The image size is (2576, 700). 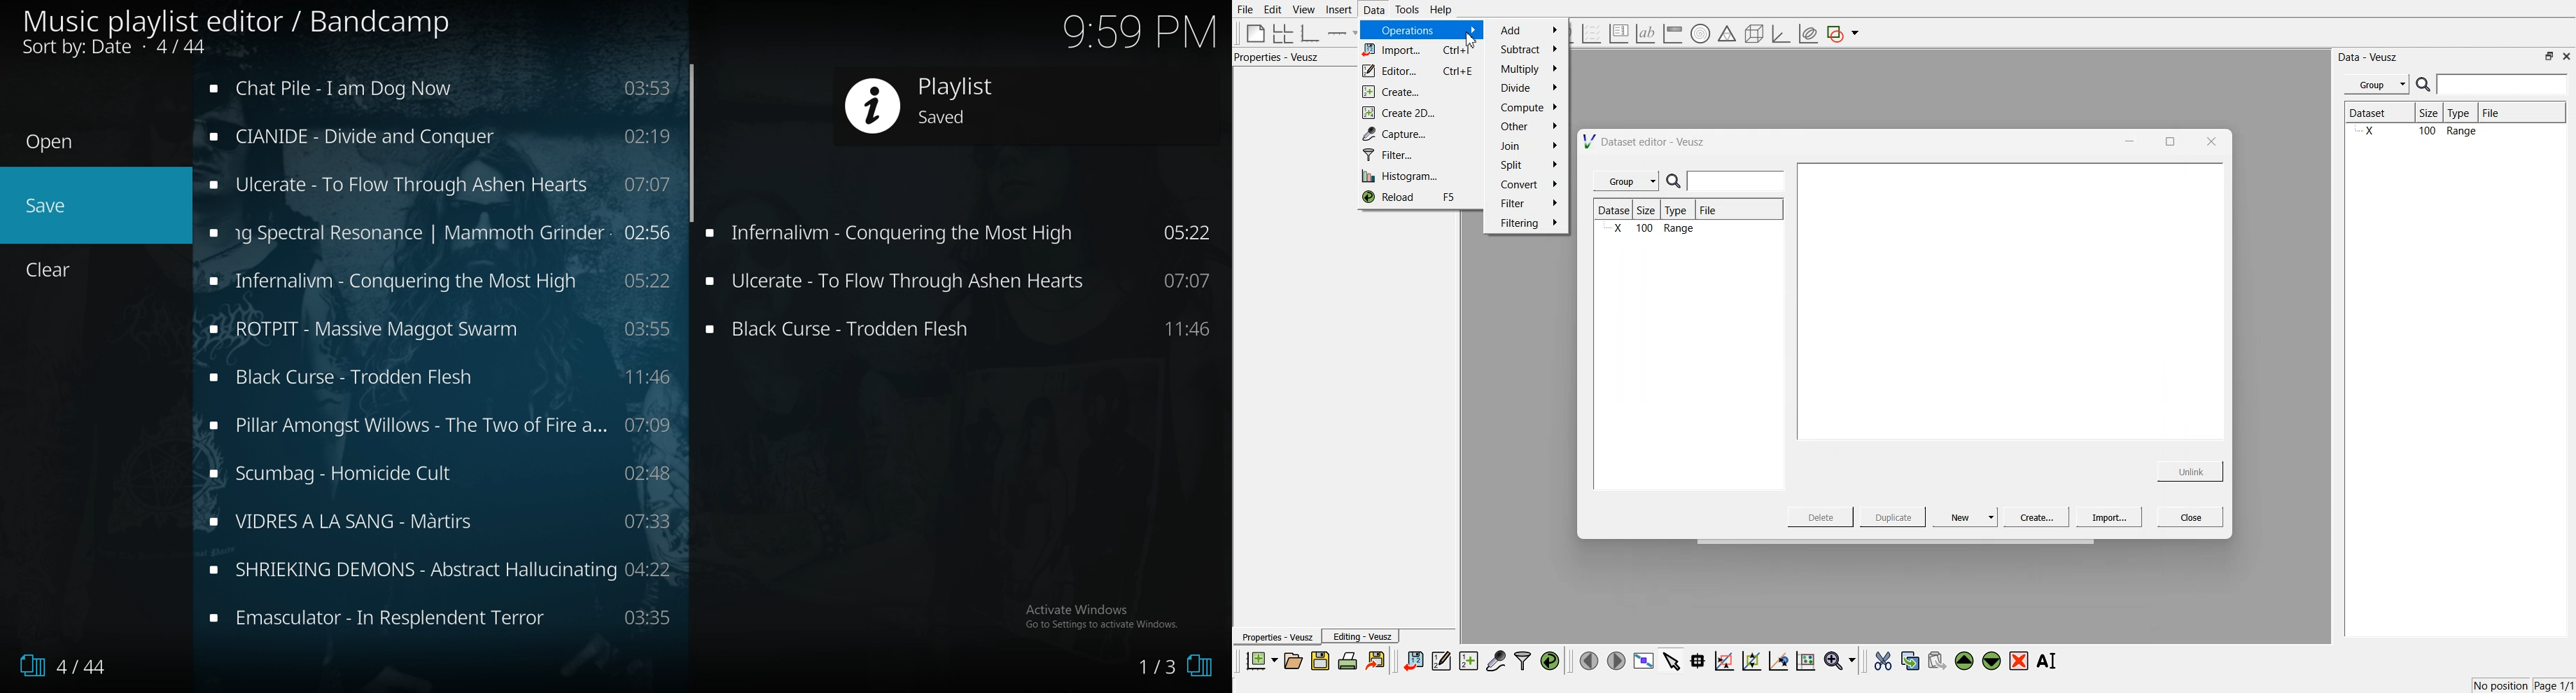 What do you see at coordinates (443, 521) in the screenshot?
I see `music` at bounding box center [443, 521].